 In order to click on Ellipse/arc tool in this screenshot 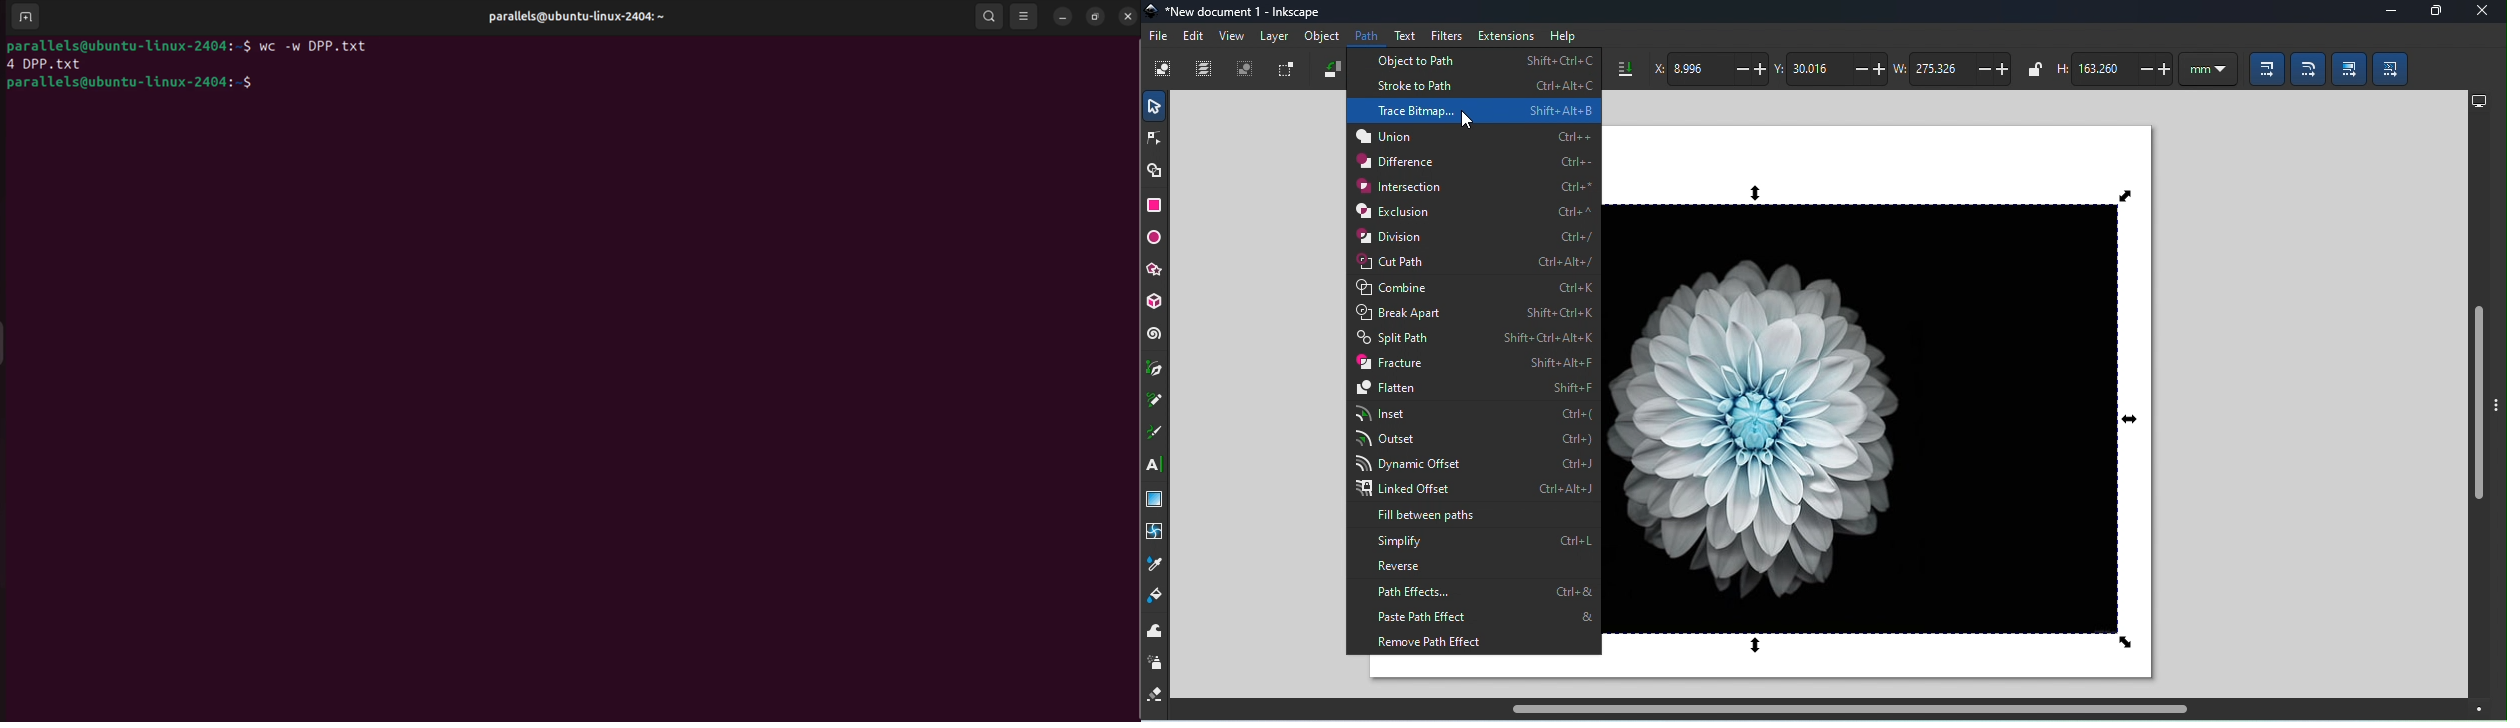, I will do `click(1157, 240)`.